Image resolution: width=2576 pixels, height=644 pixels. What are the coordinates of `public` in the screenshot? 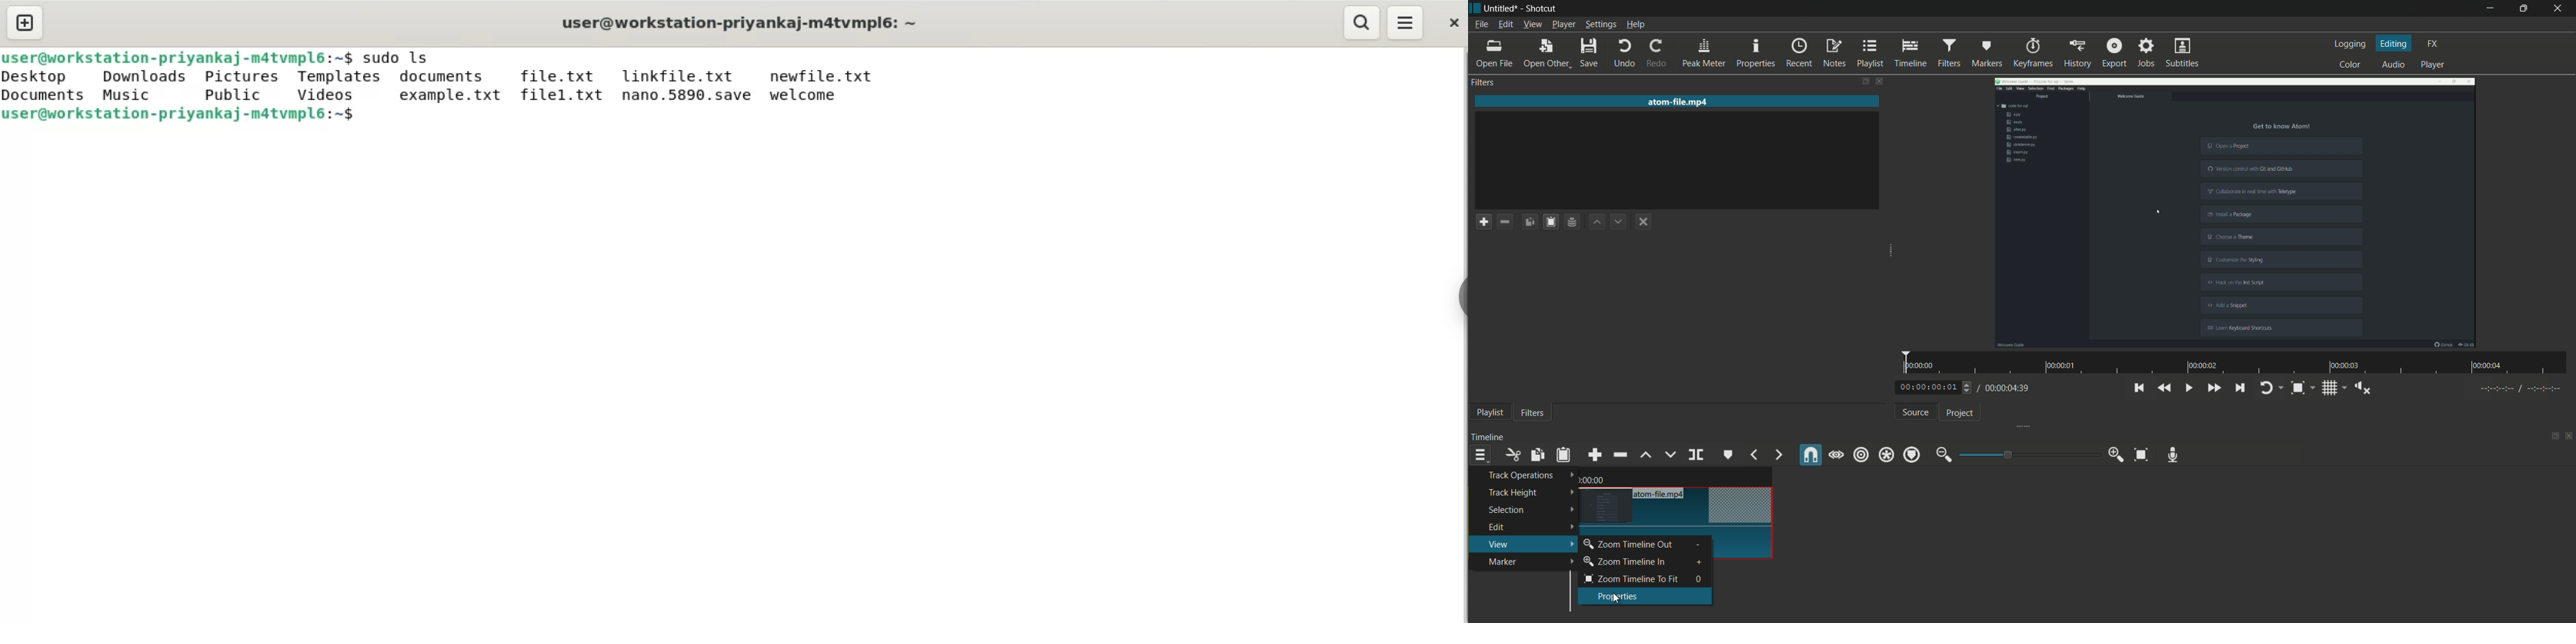 It's located at (232, 95).